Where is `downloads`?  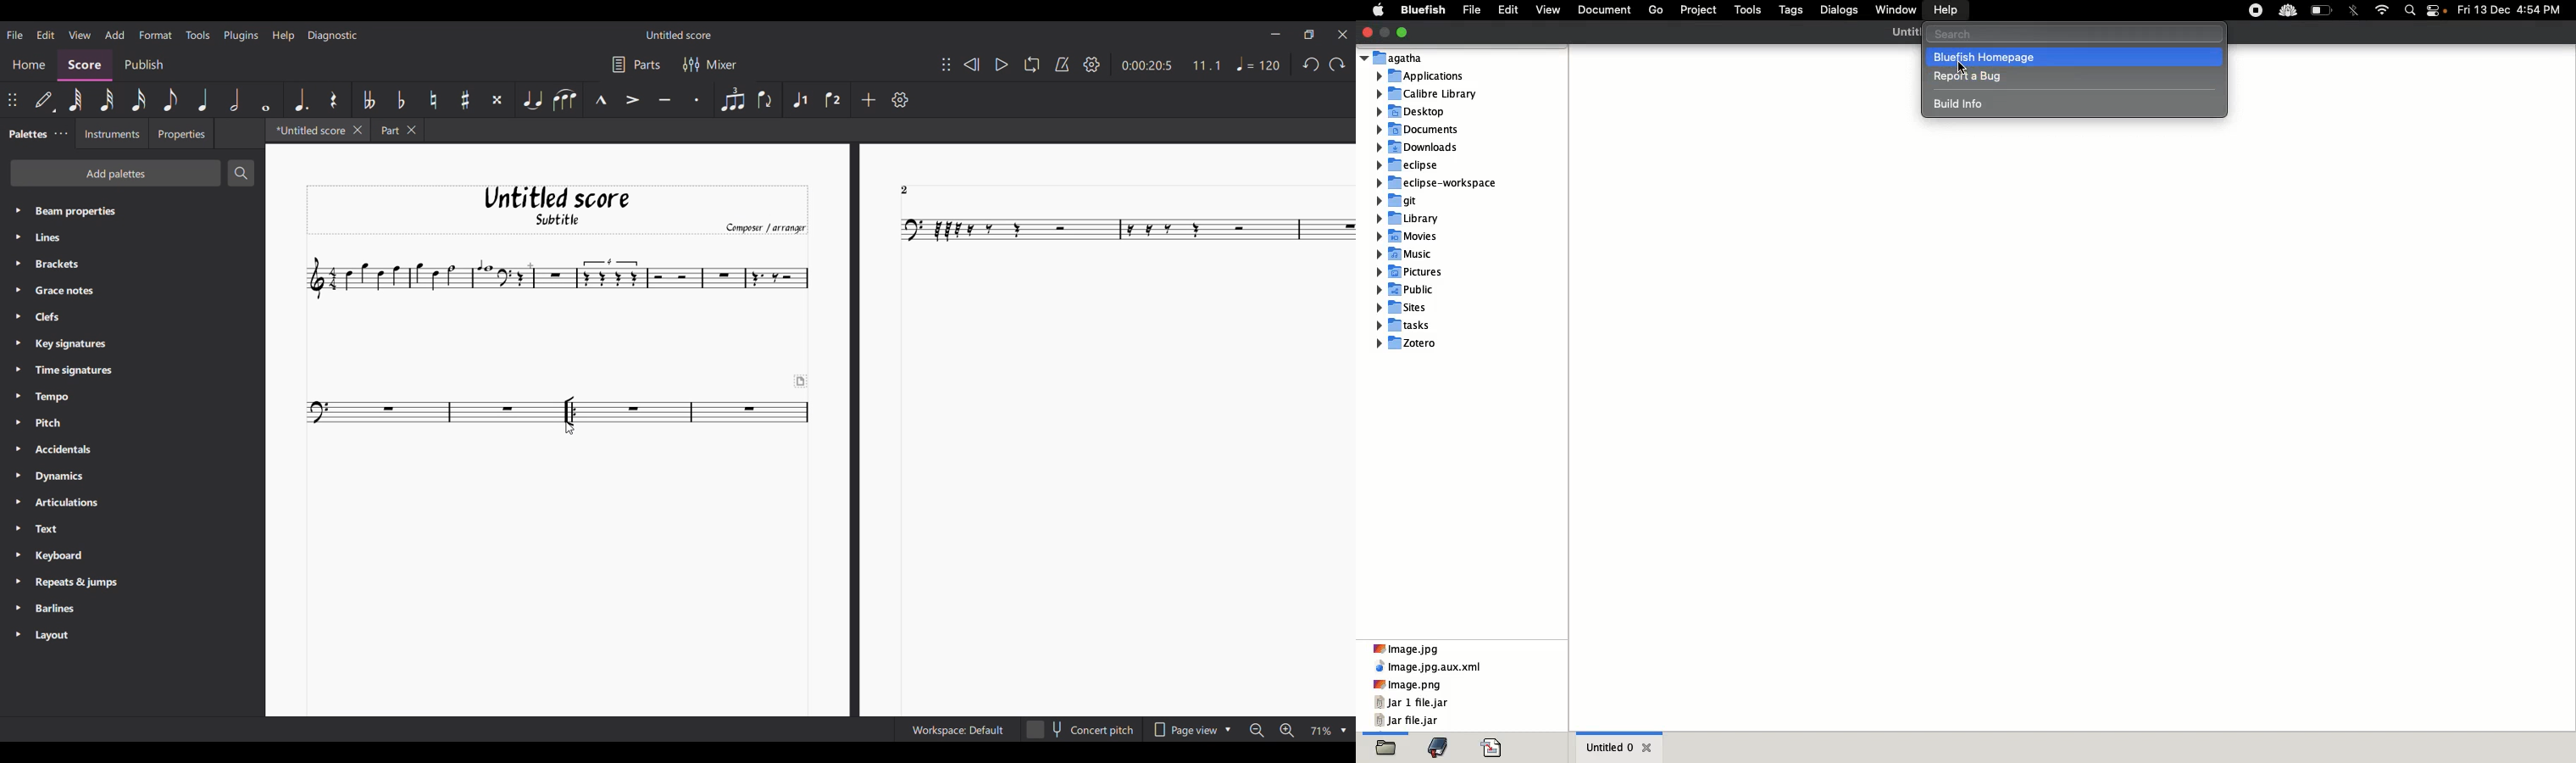
downloads is located at coordinates (1421, 148).